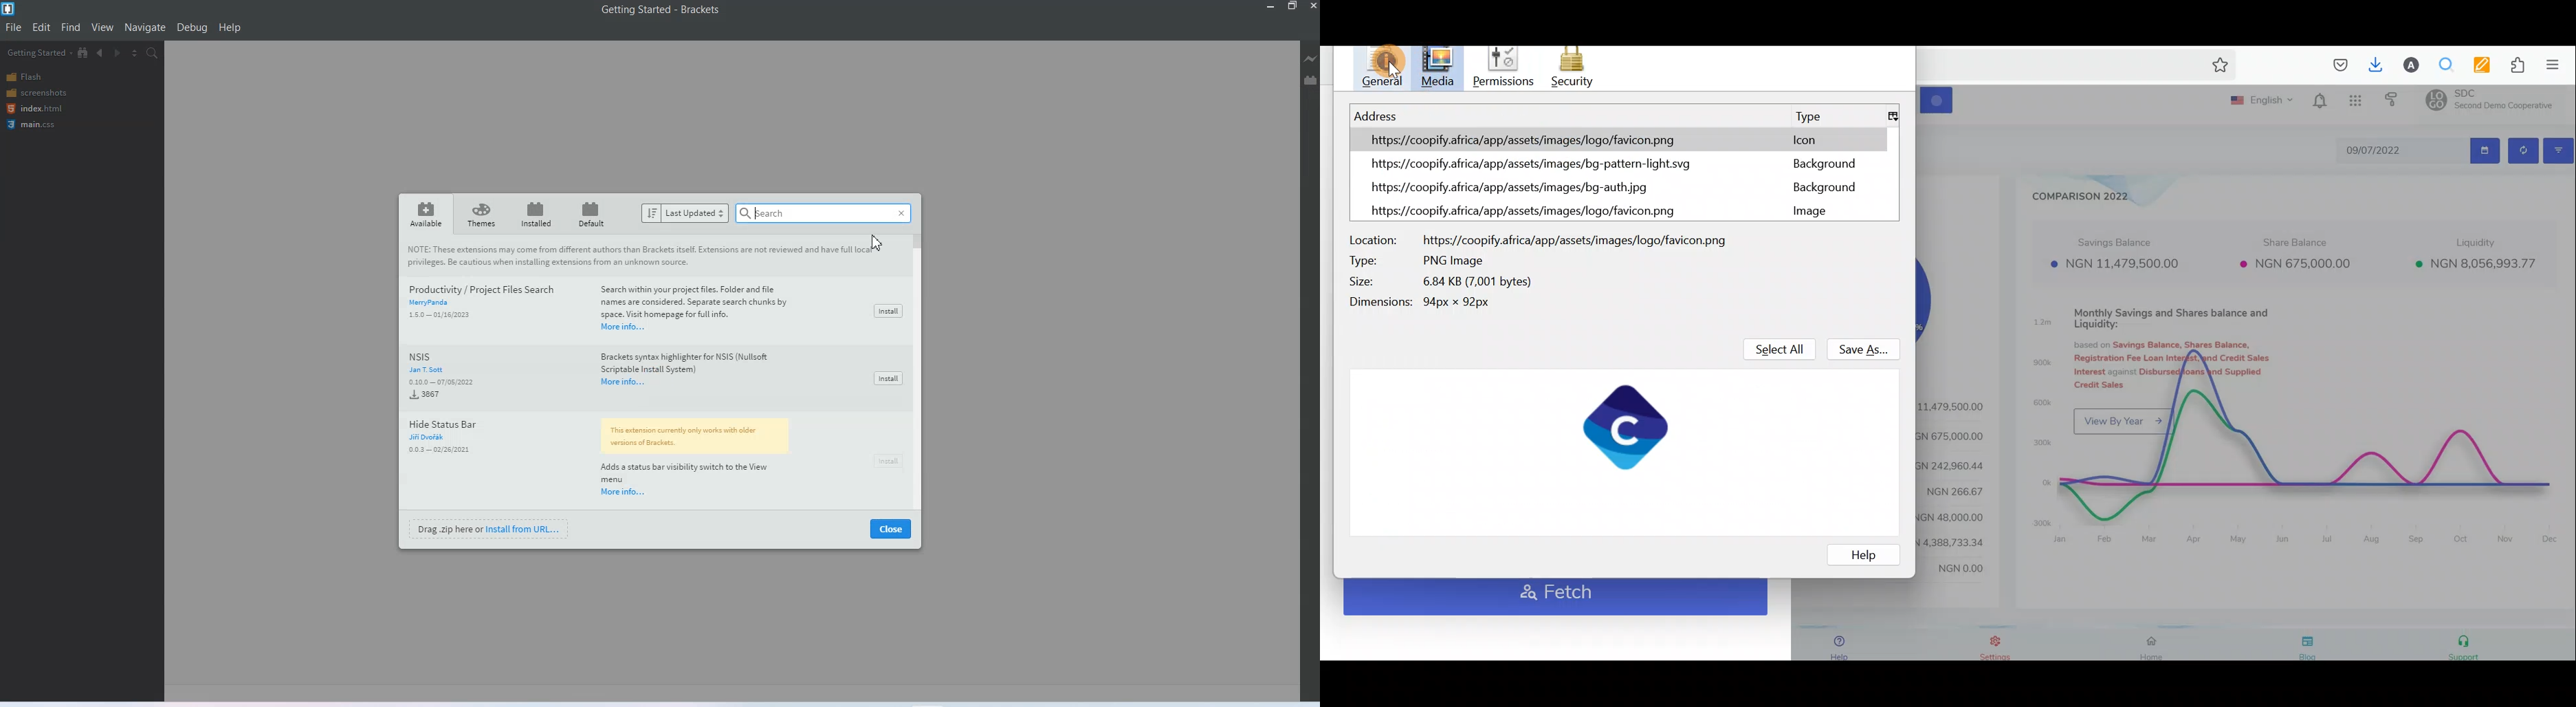  Describe the element at coordinates (690, 472) in the screenshot. I see `Adds a status bar visibility switch in the View menu` at that location.